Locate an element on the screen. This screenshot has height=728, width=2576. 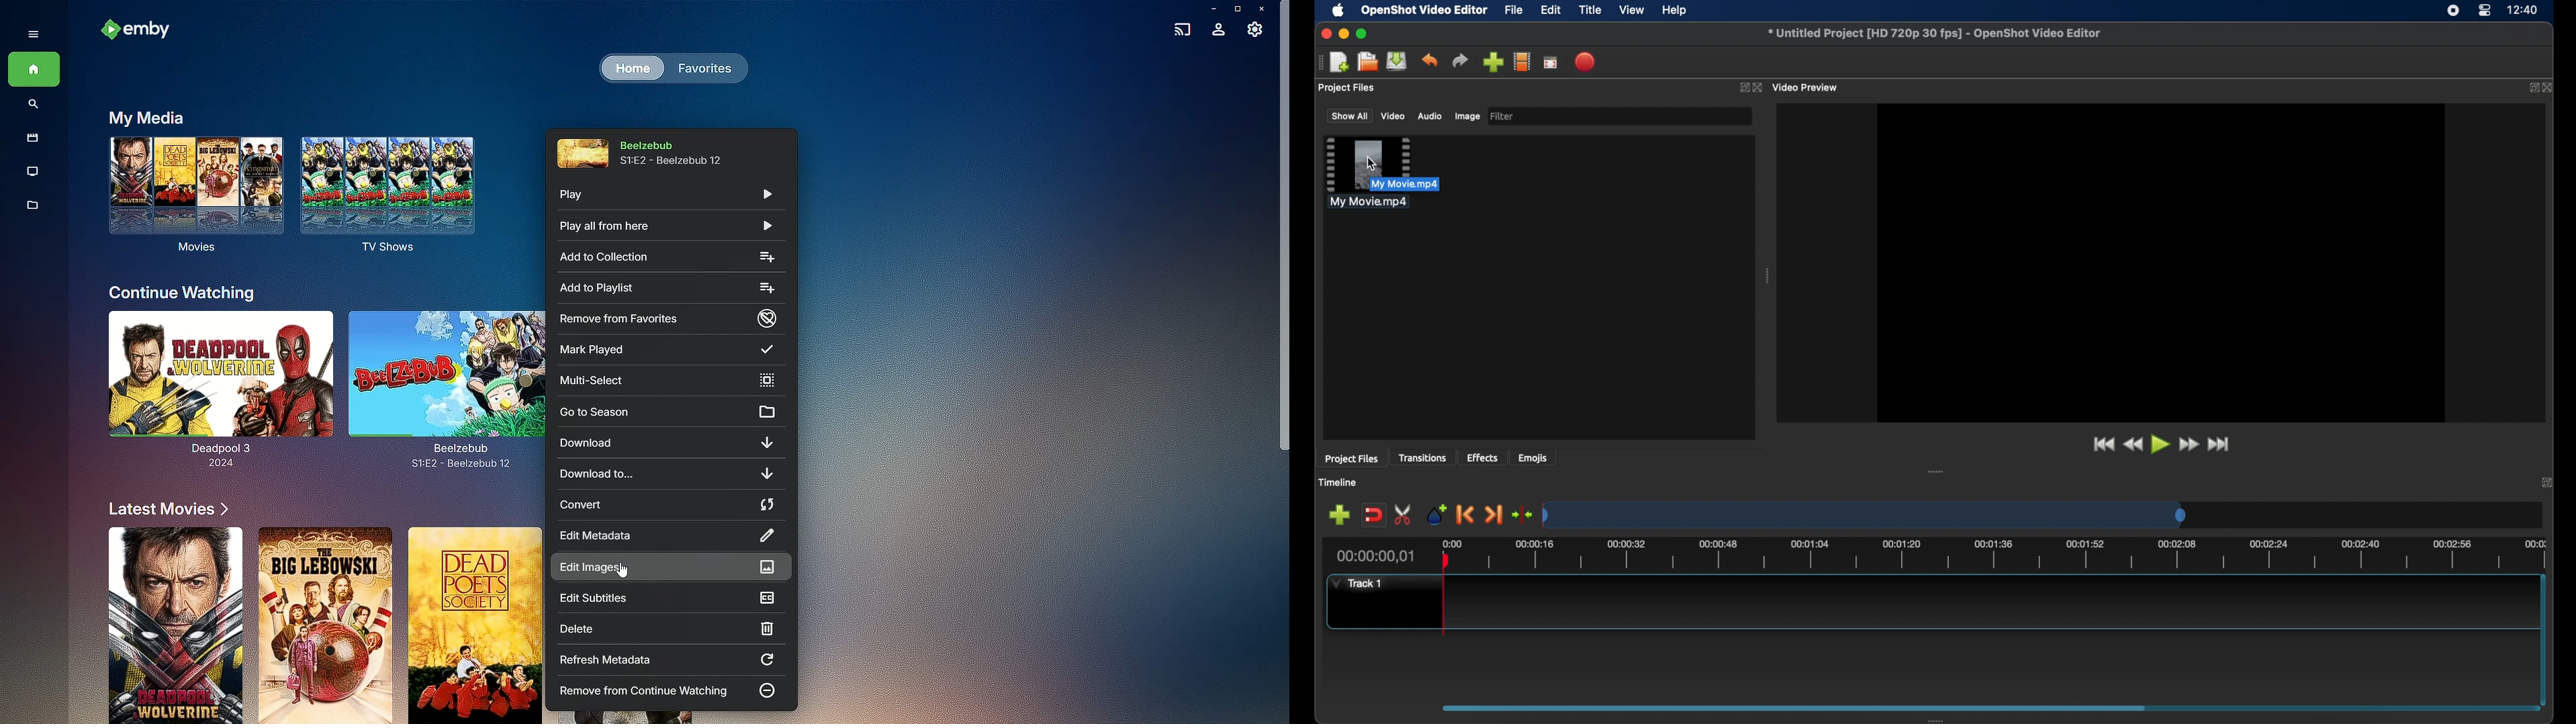
Continue Watching is located at coordinates (183, 292).